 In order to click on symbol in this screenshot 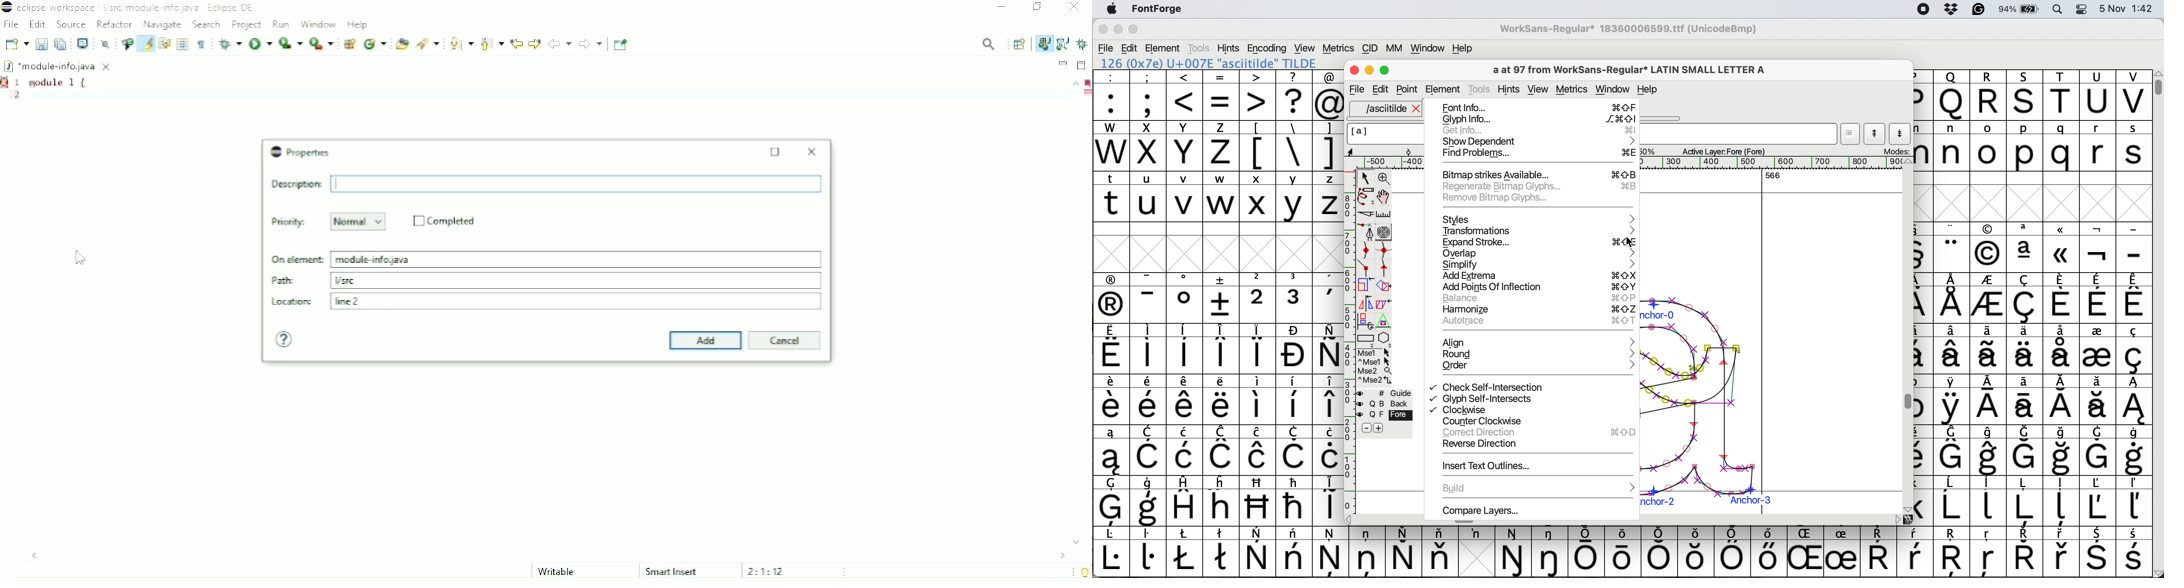, I will do `click(1551, 552)`.